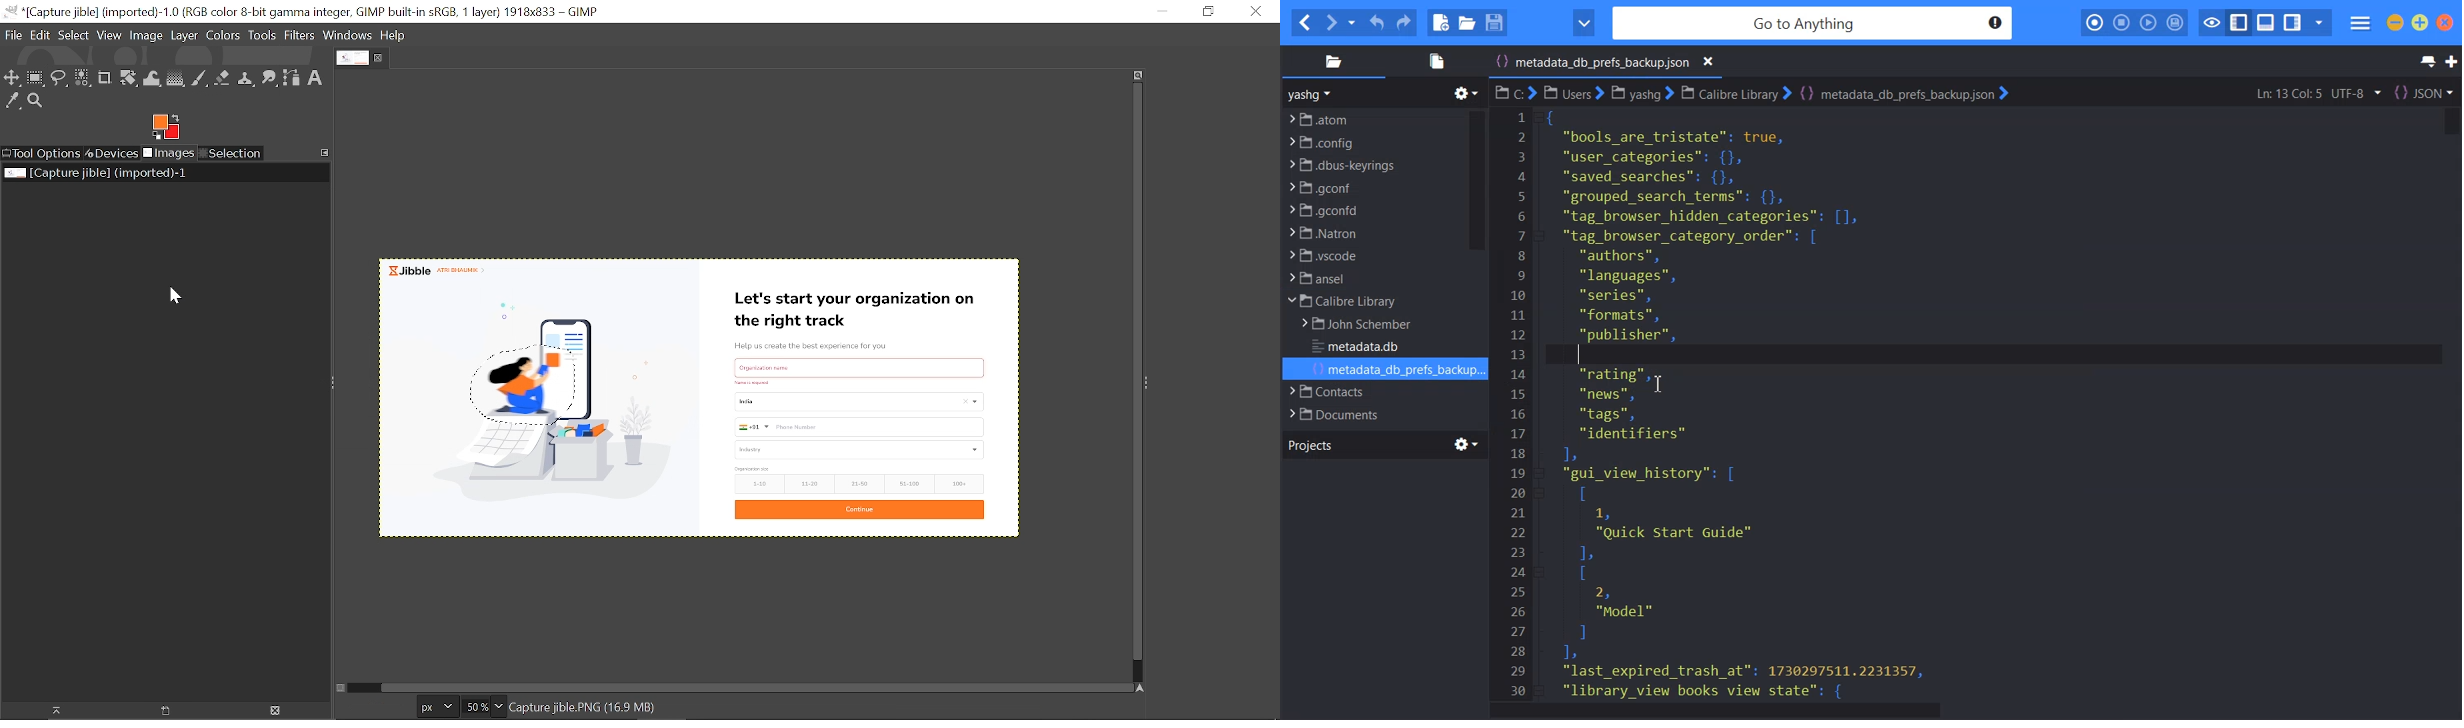 The height and width of the screenshot is (728, 2464). I want to click on Go back one location, so click(1304, 23).